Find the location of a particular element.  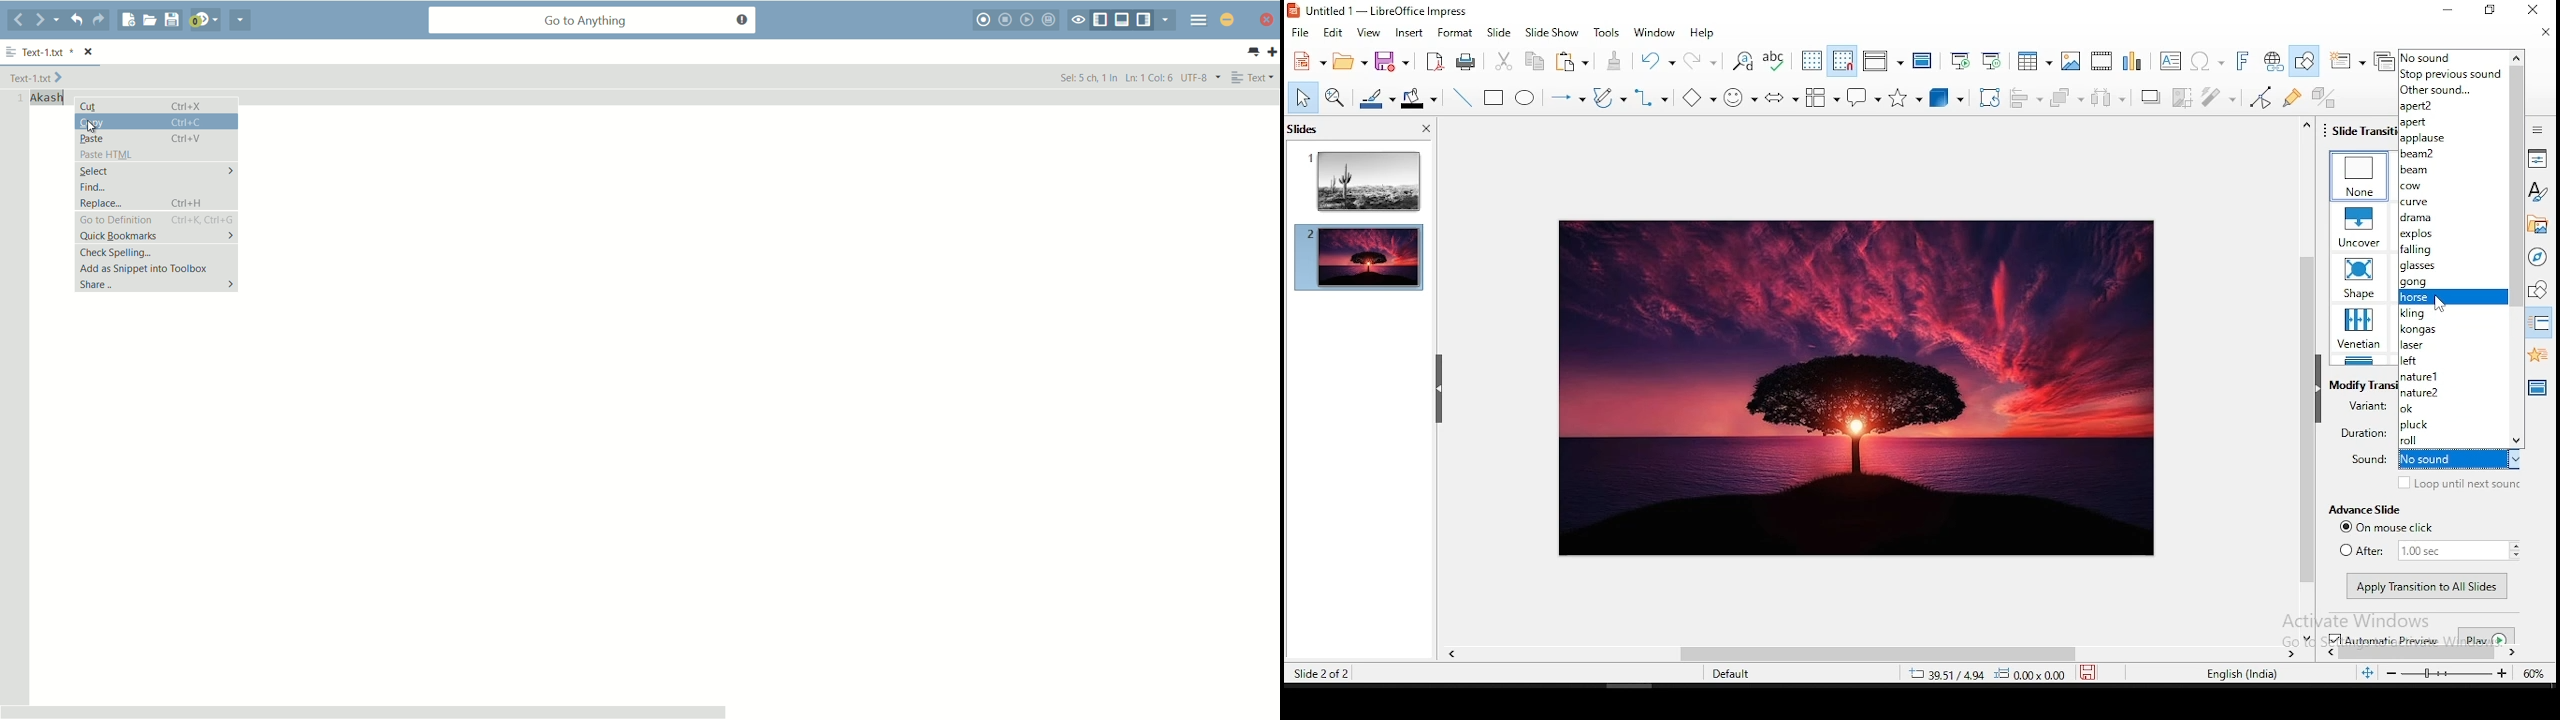

shadow is located at coordinates (2150, 97).